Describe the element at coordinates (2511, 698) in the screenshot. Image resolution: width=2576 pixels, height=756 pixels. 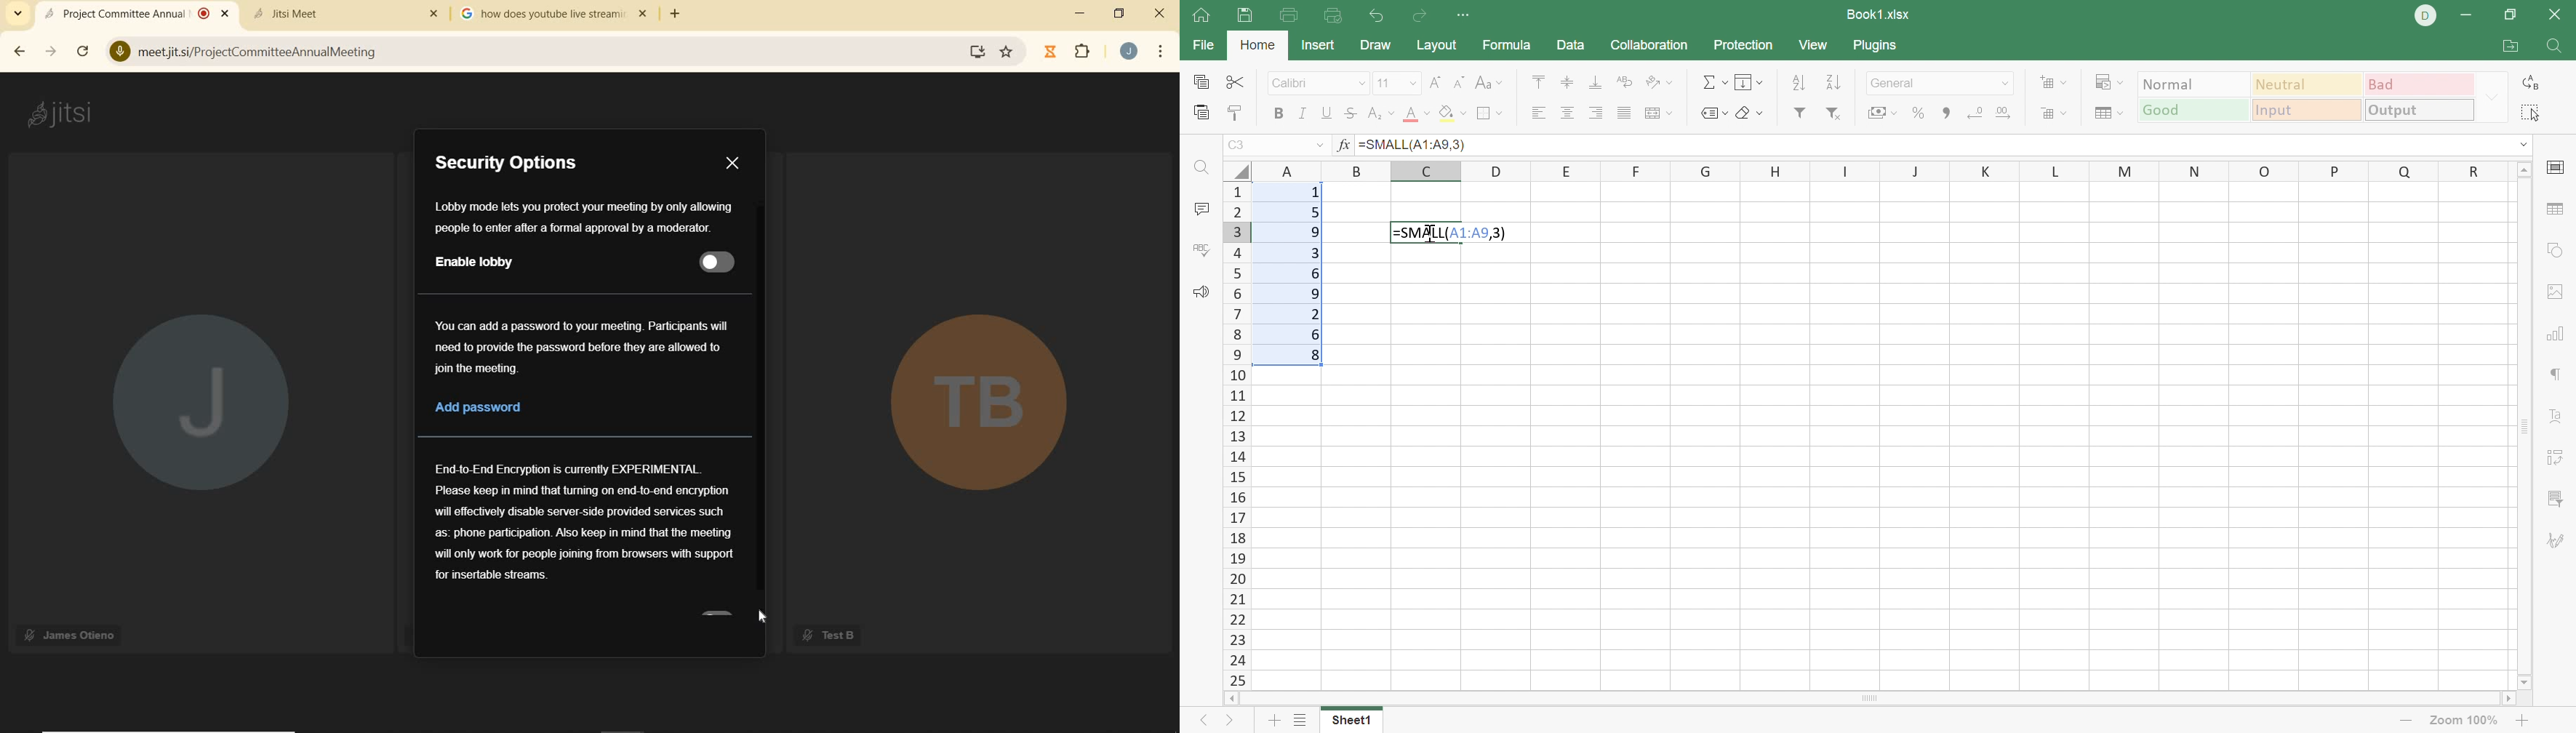
I see `Scroll right` at that location.